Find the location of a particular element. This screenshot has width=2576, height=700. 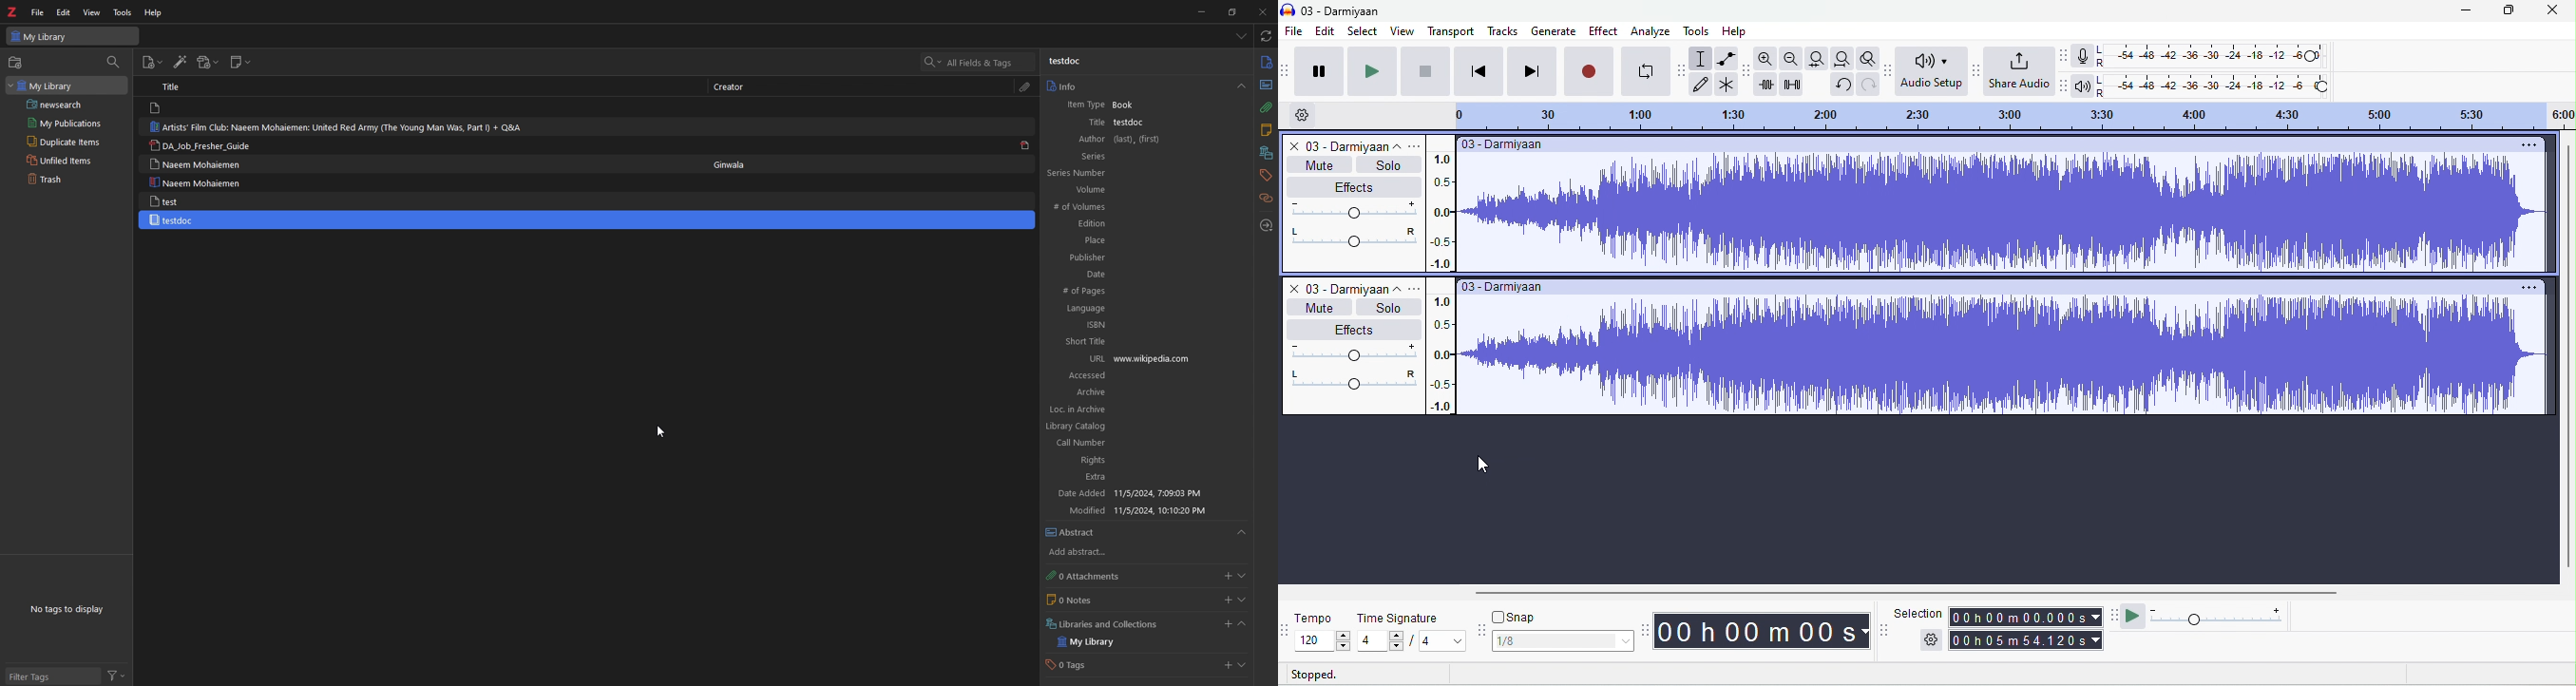

new note is located at coordinates (241, 62).